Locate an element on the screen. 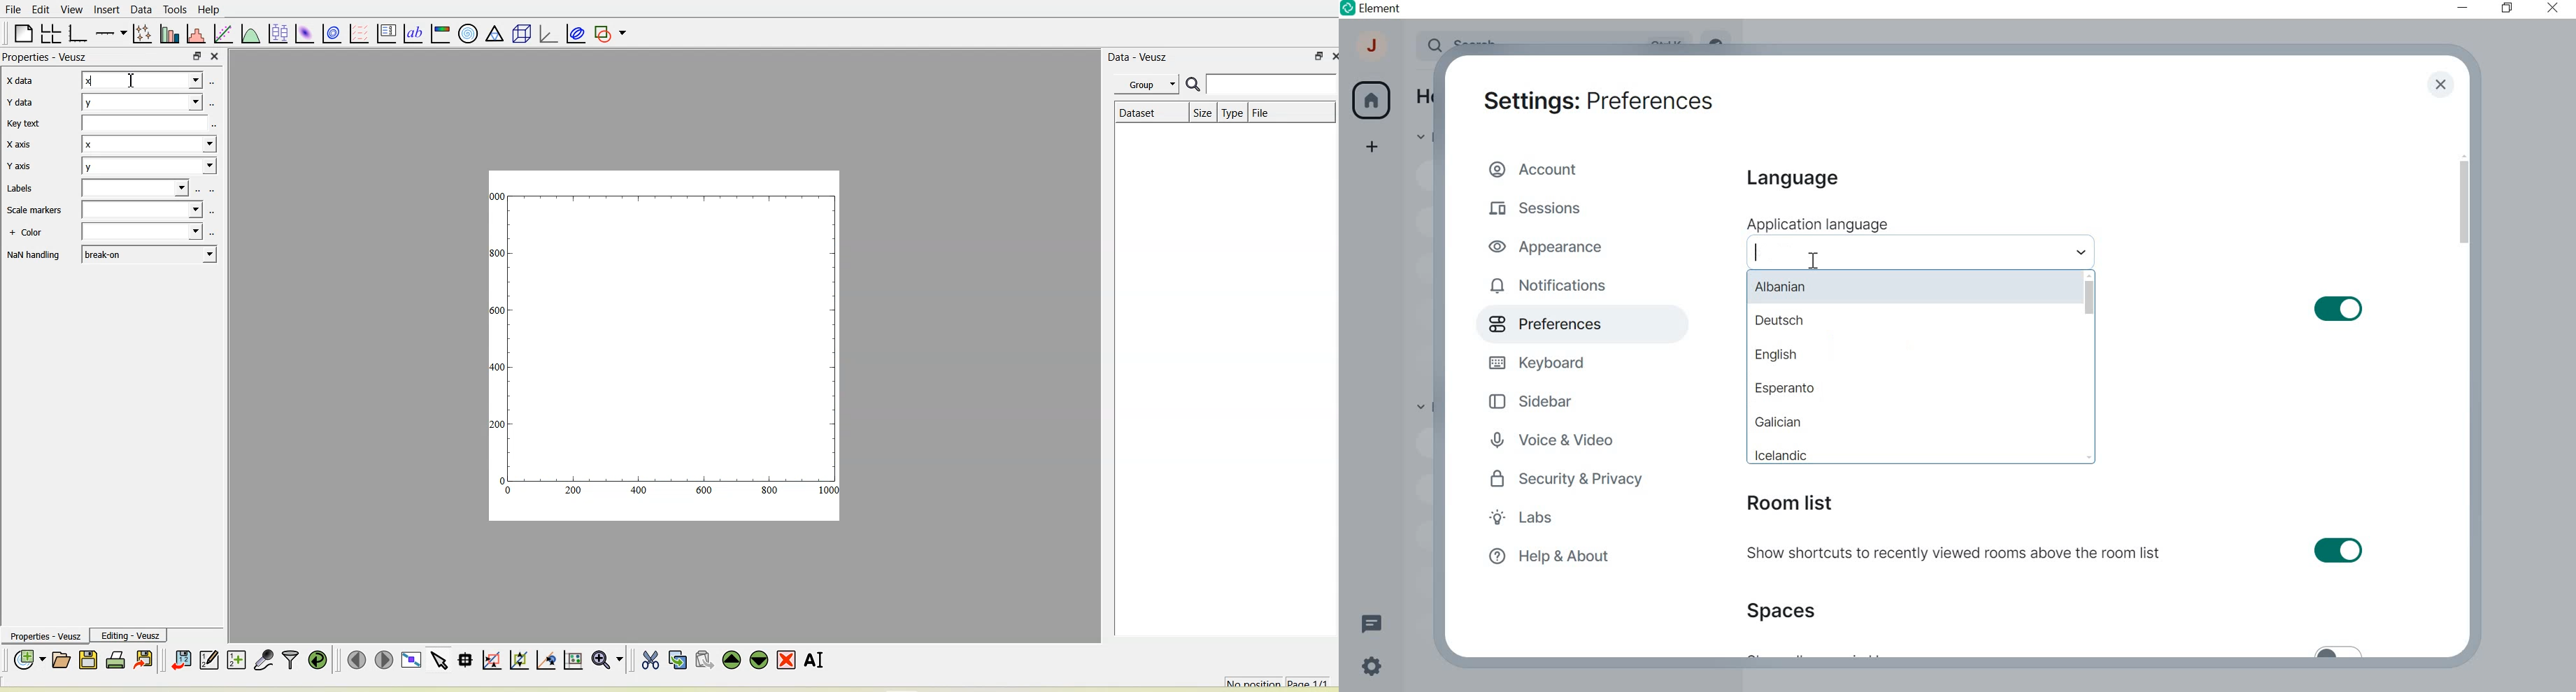 This screenshot has height=700, width=2576. Plot a 2d dataset as an image is located at coordinates (304, 32).